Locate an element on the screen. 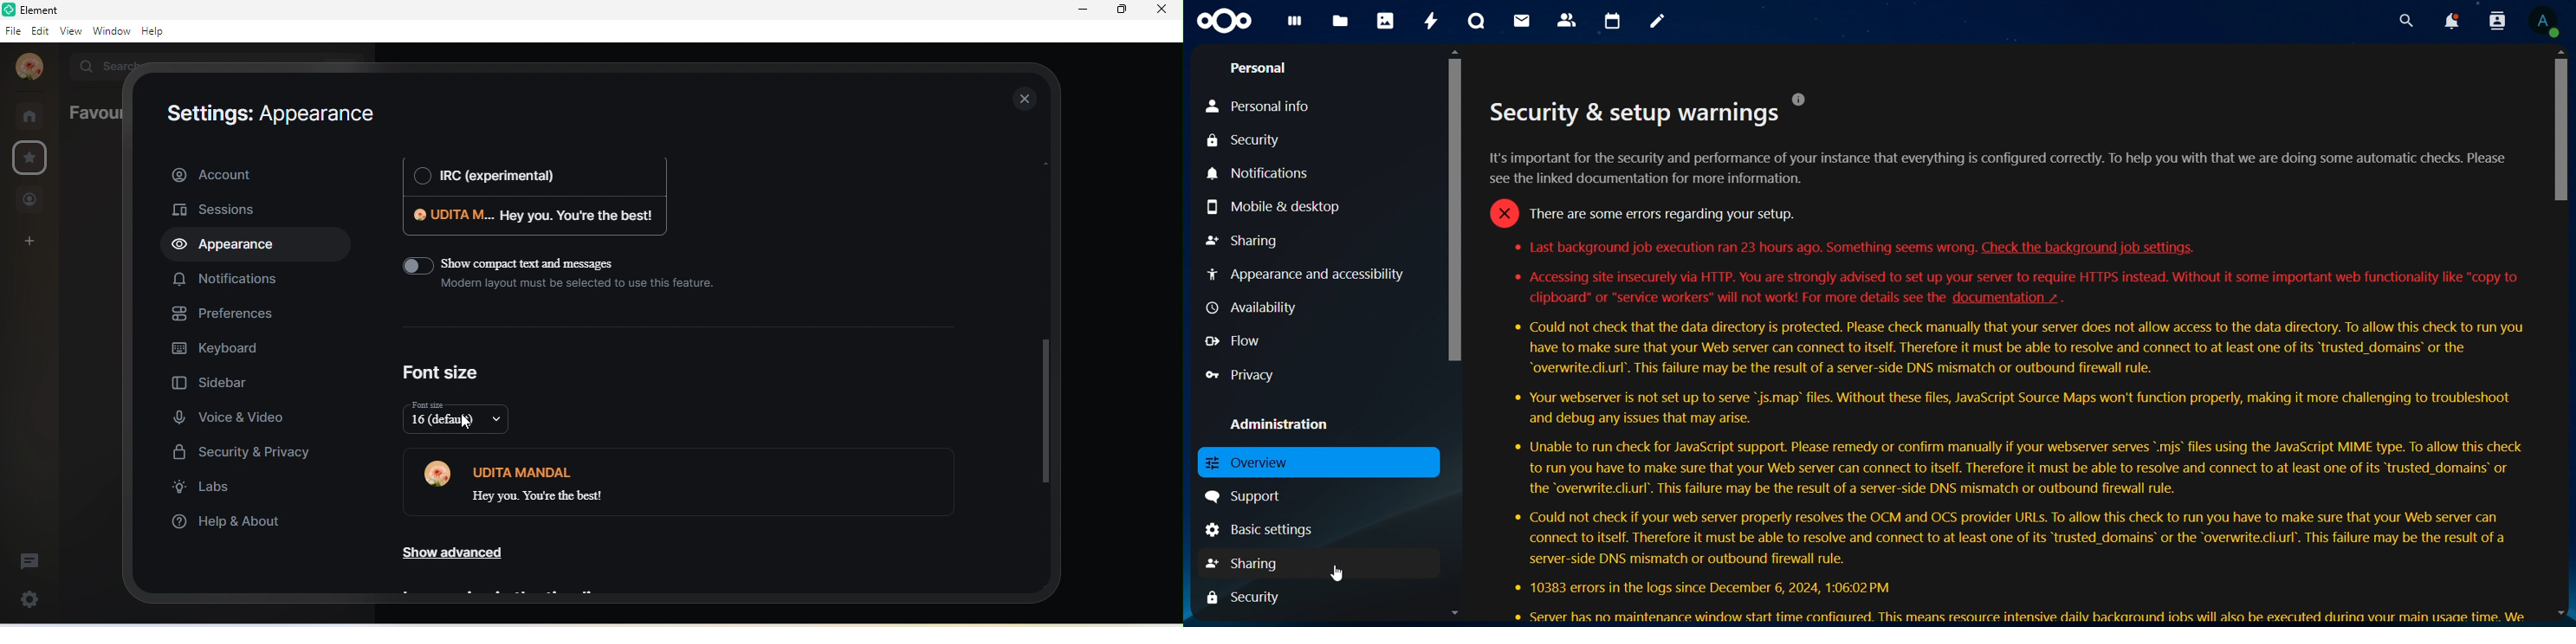 The image size is (2576, 644). window is located at coordinates (111, 30).